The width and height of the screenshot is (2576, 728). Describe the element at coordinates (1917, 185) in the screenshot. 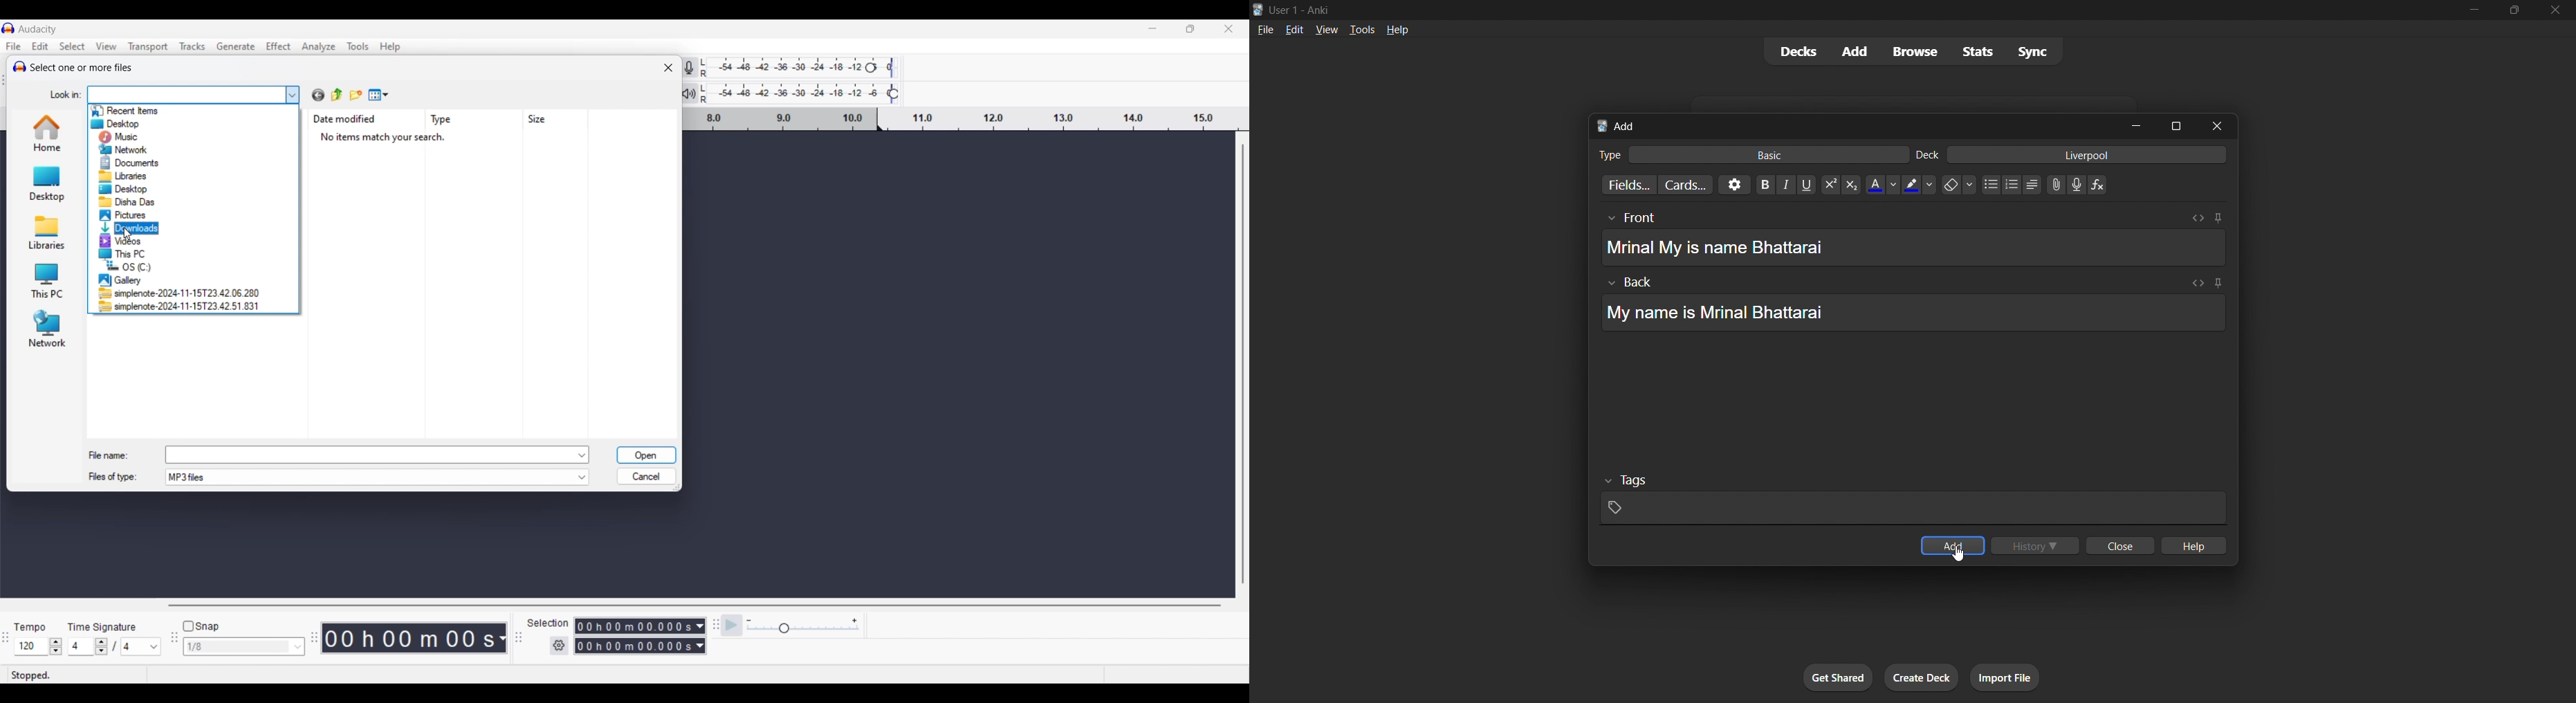

I see `text highlight` at that location.